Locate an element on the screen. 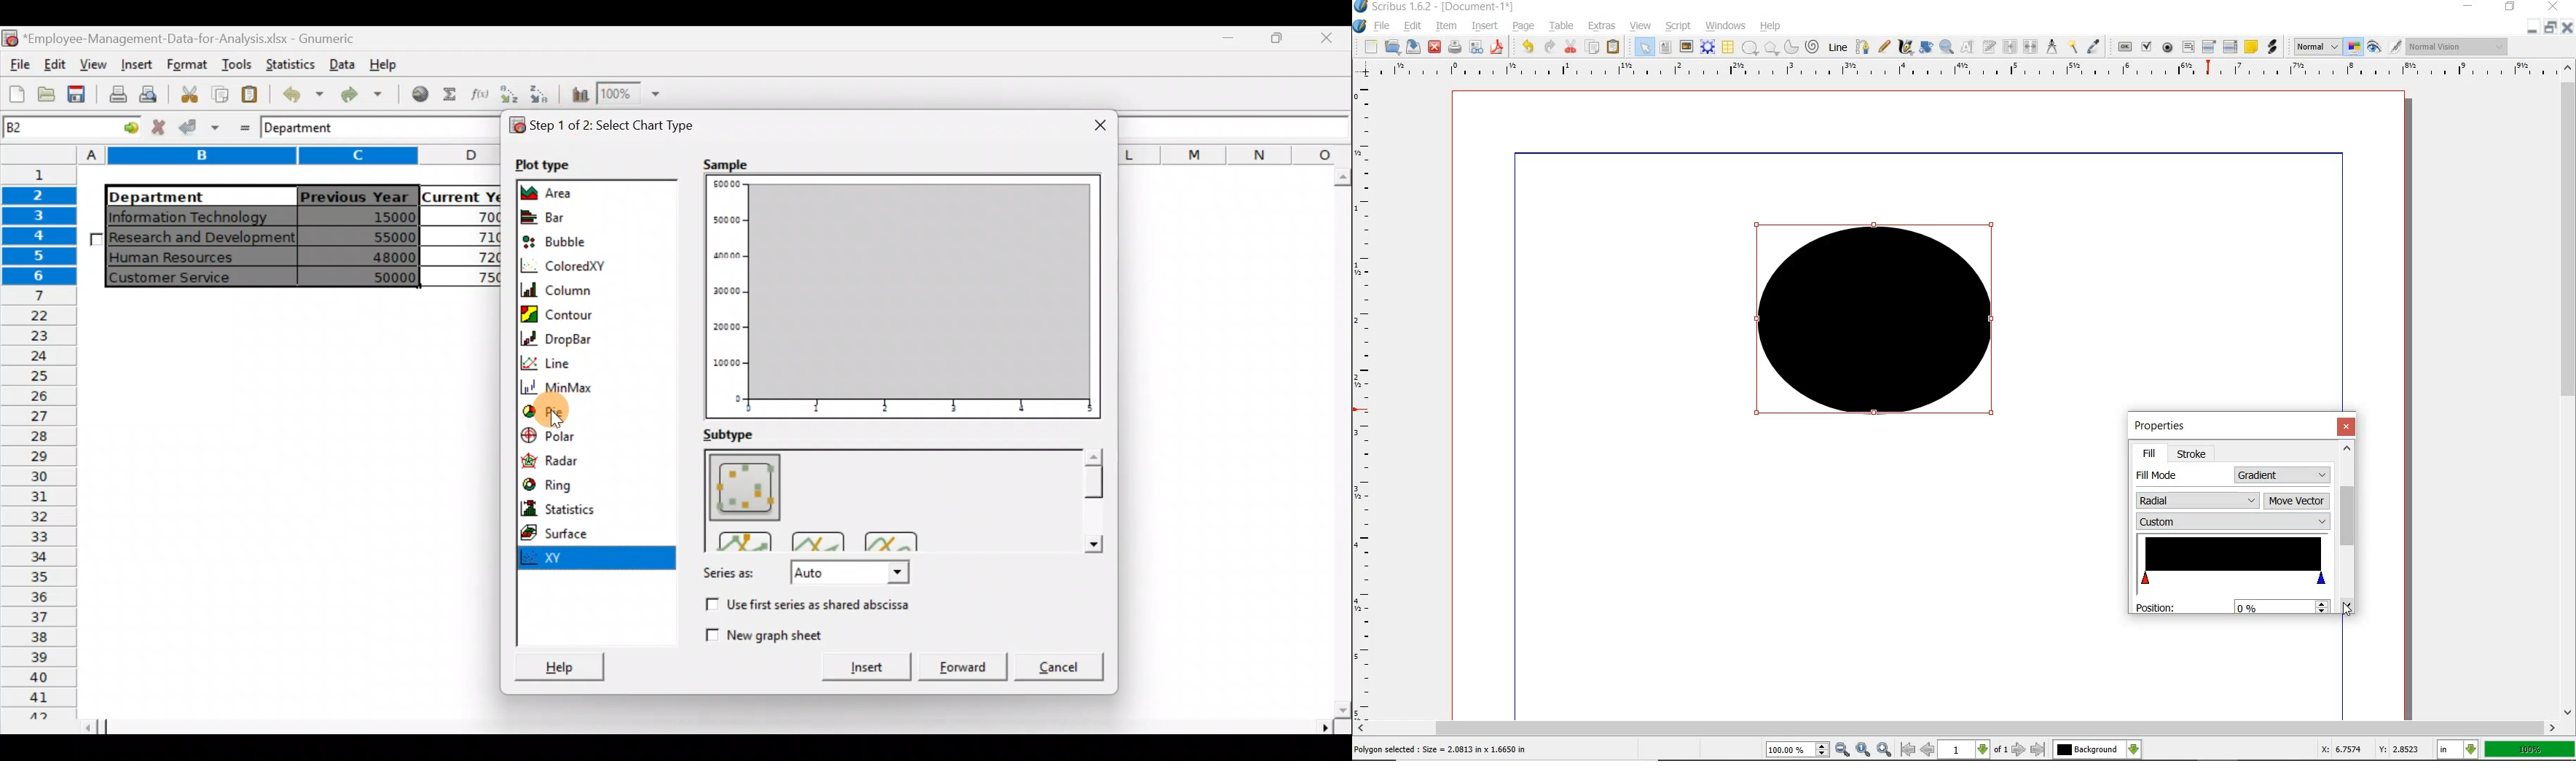 The image size is (2576, 784). CUT is located at coordinates (1571, 46).